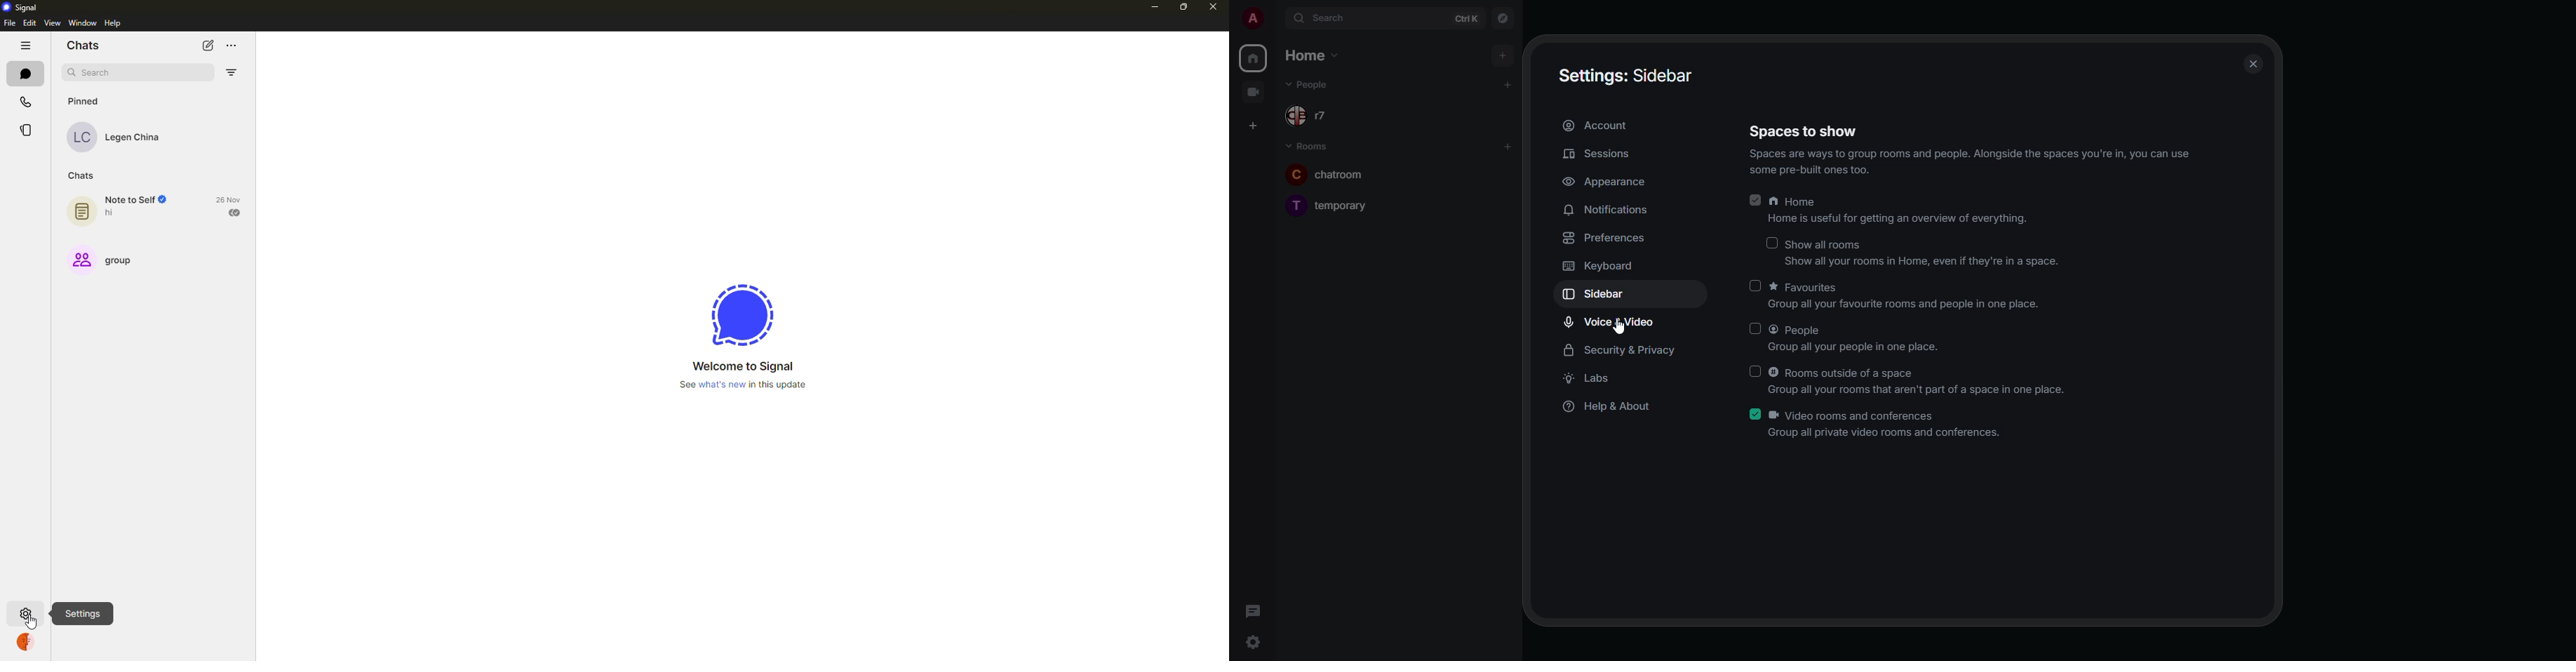  I want to click on keyboard, so click(1604, 265).